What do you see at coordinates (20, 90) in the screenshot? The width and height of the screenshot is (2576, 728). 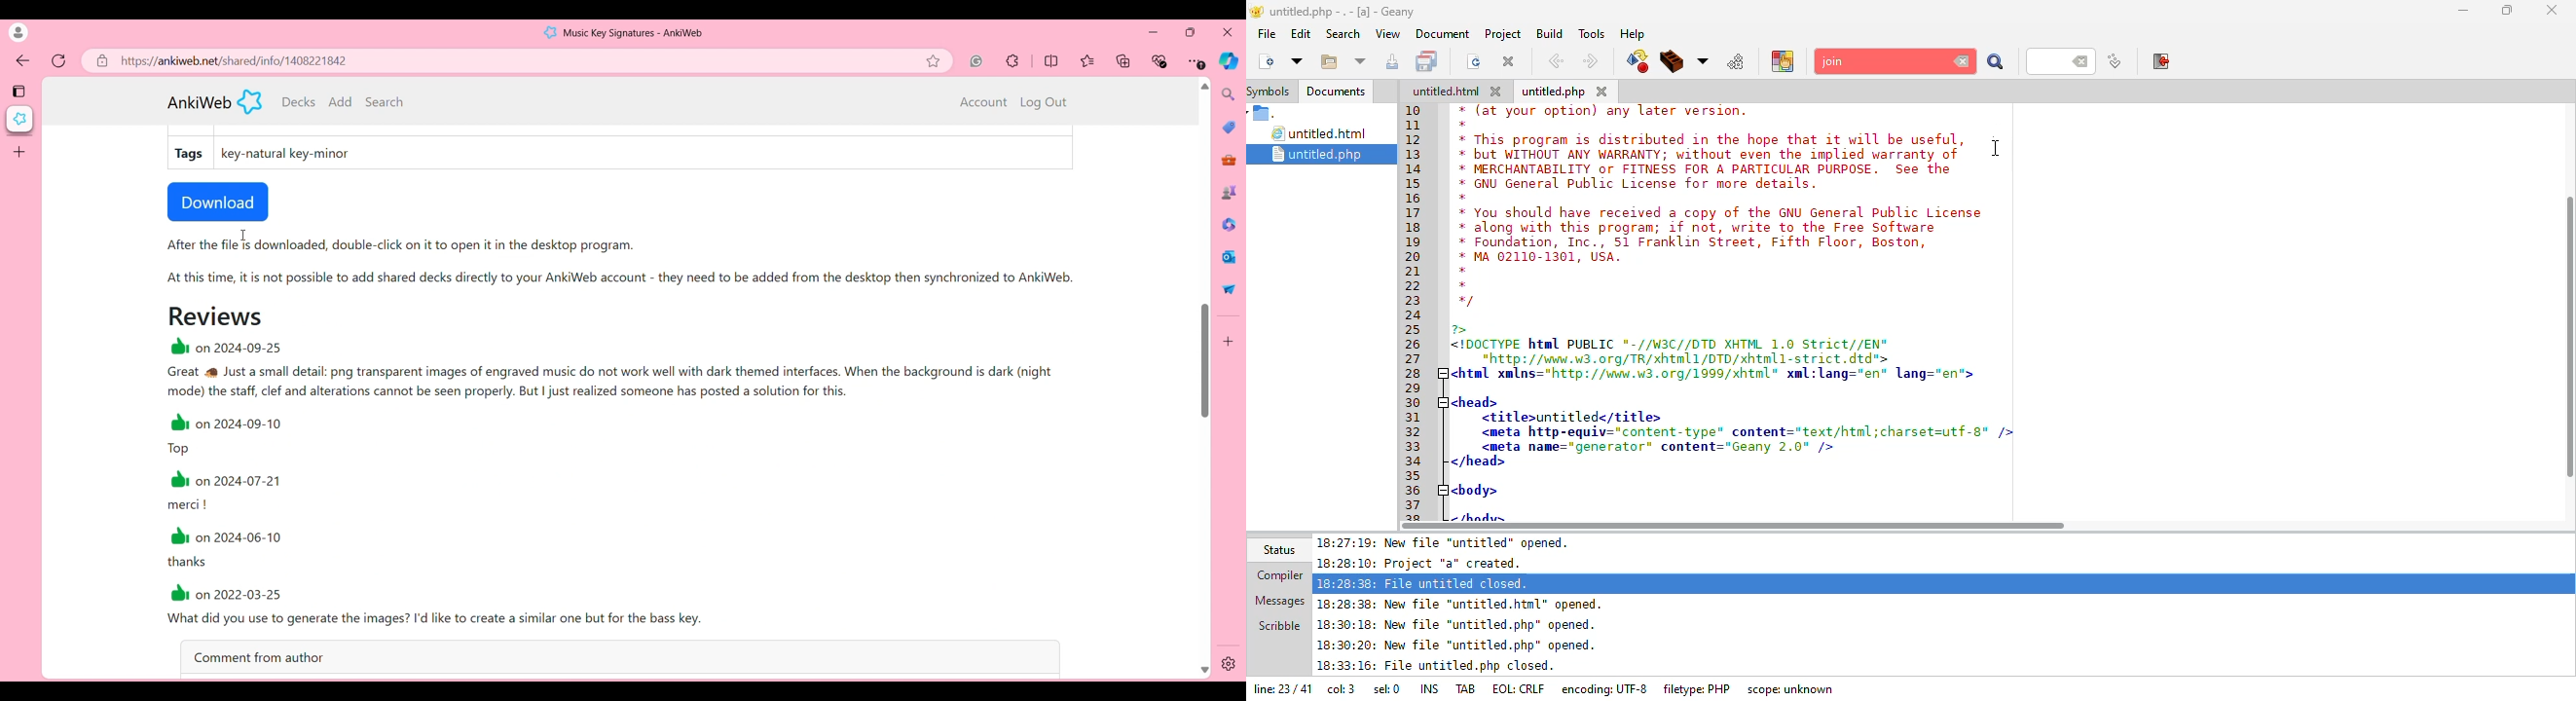 I see `Tab actions menu` at bounding box center [20, 90].